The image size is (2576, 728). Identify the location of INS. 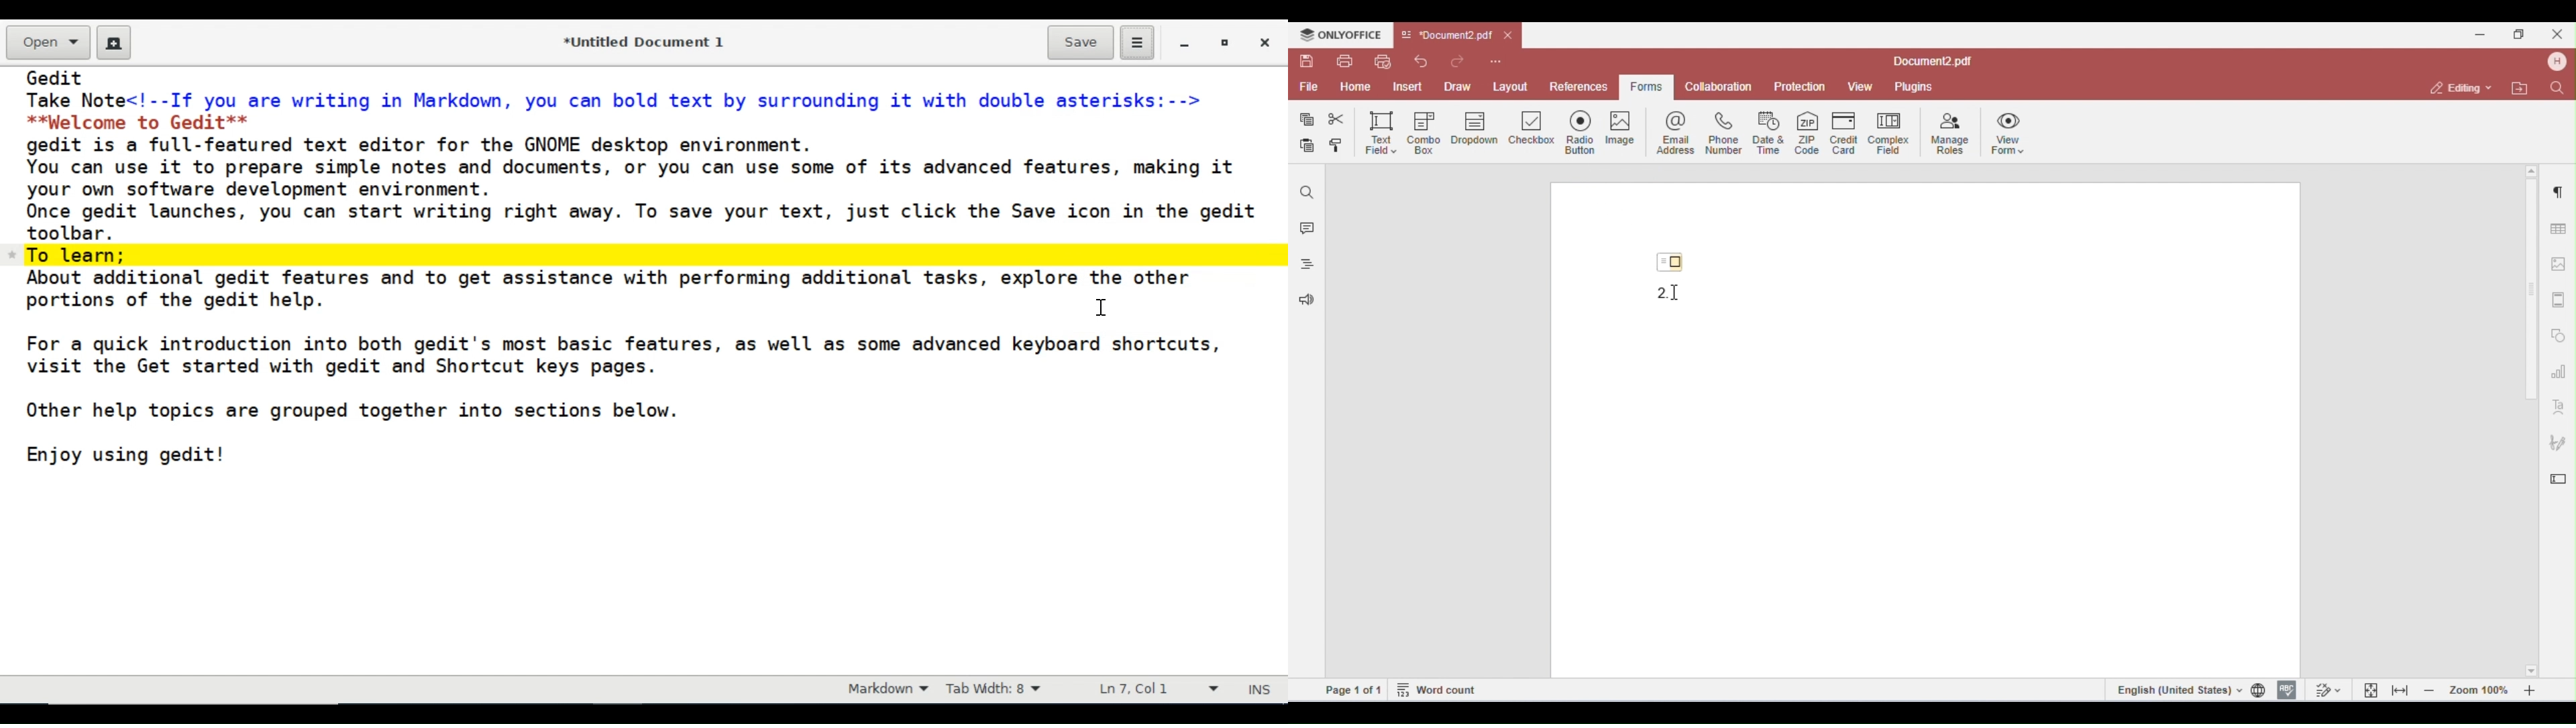
(1261, 690).